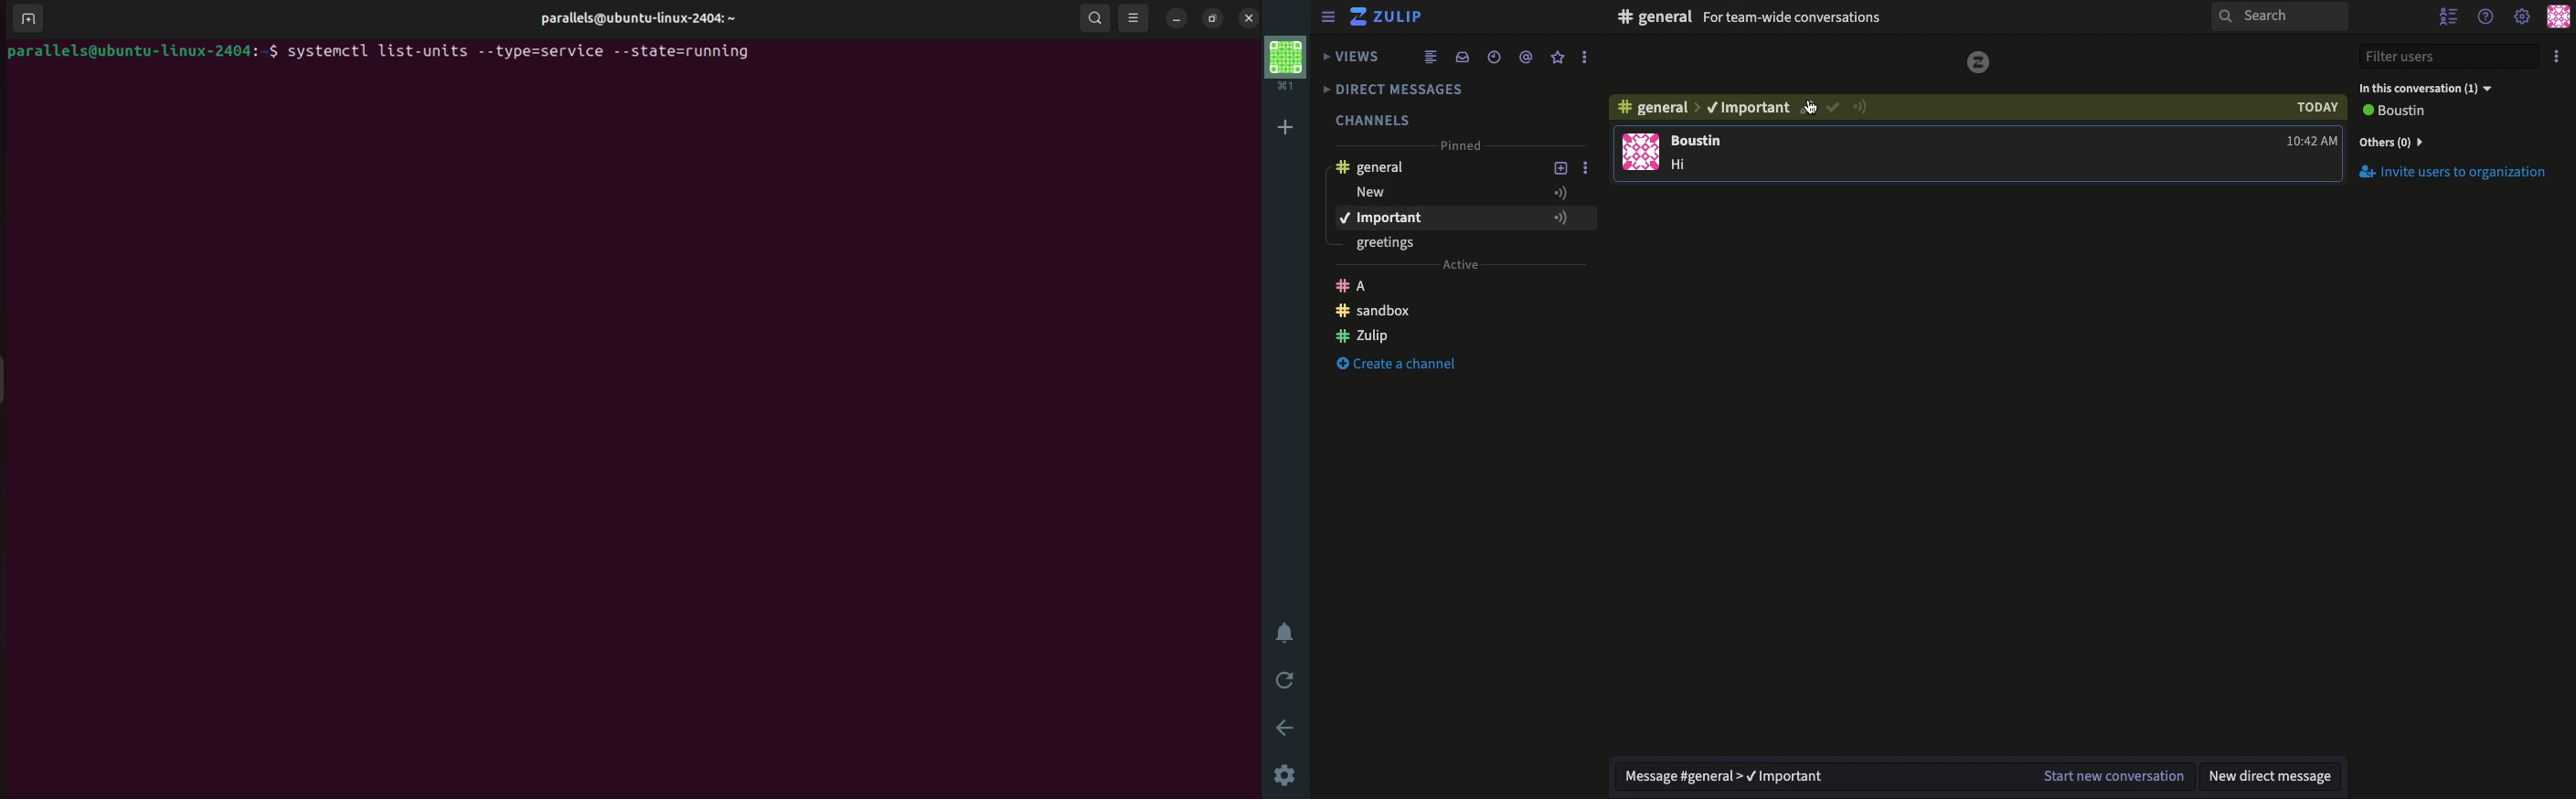 The width and height of the screenshot is (2576, 812). What do you see at coordinates (1394, 245) in the screenshot?
I see `greetings - topic` at bounding box center [1394, 245].